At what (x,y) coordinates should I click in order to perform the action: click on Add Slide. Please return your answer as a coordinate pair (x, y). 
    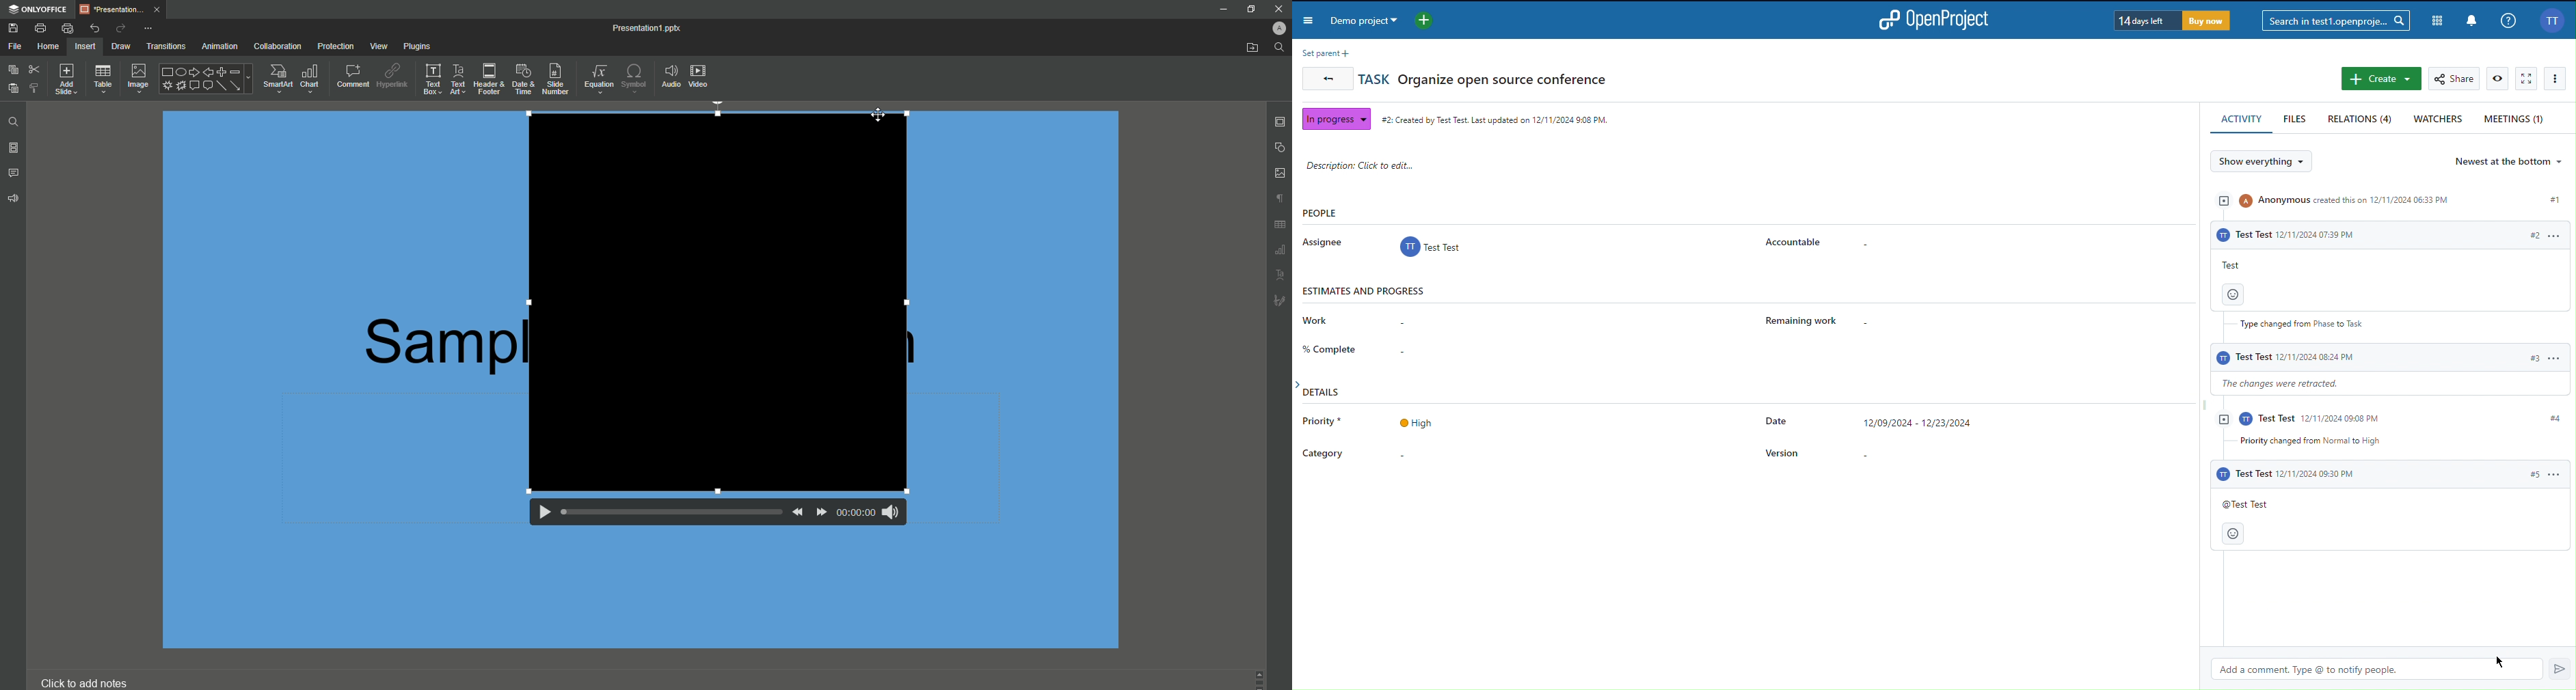
    Looking at the image, I should click on (66, 78).